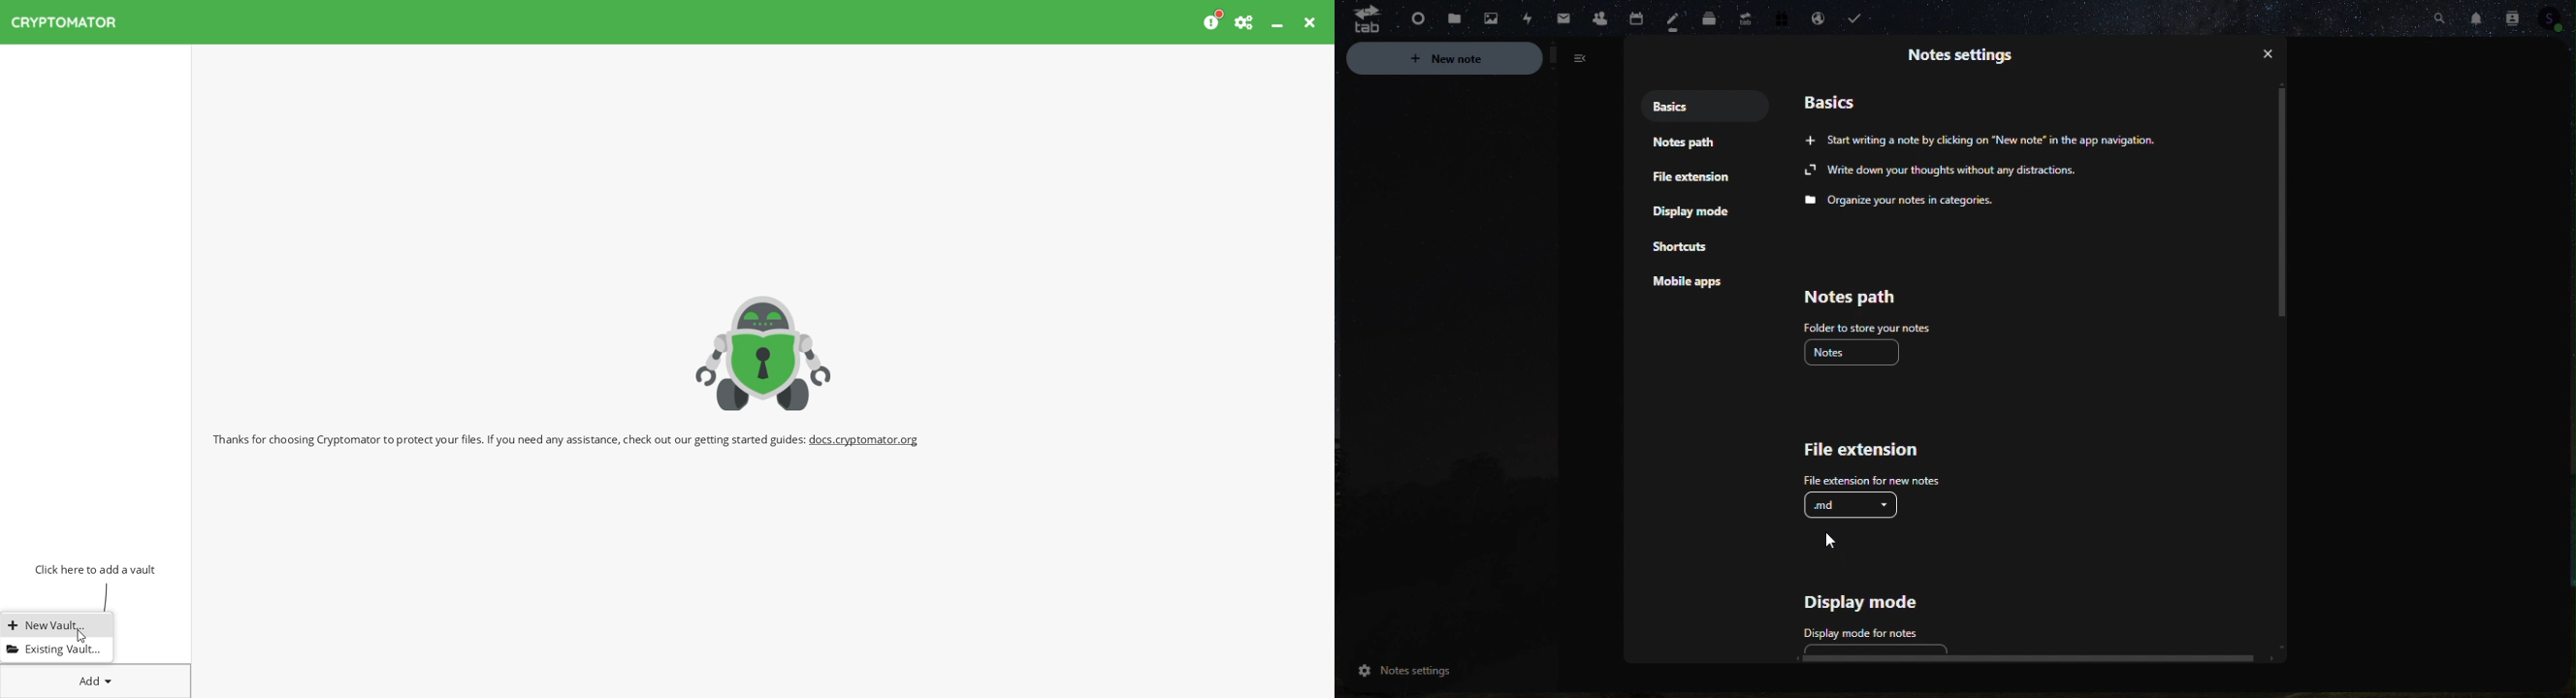  I want to click on Basics, so click(1841, 101).